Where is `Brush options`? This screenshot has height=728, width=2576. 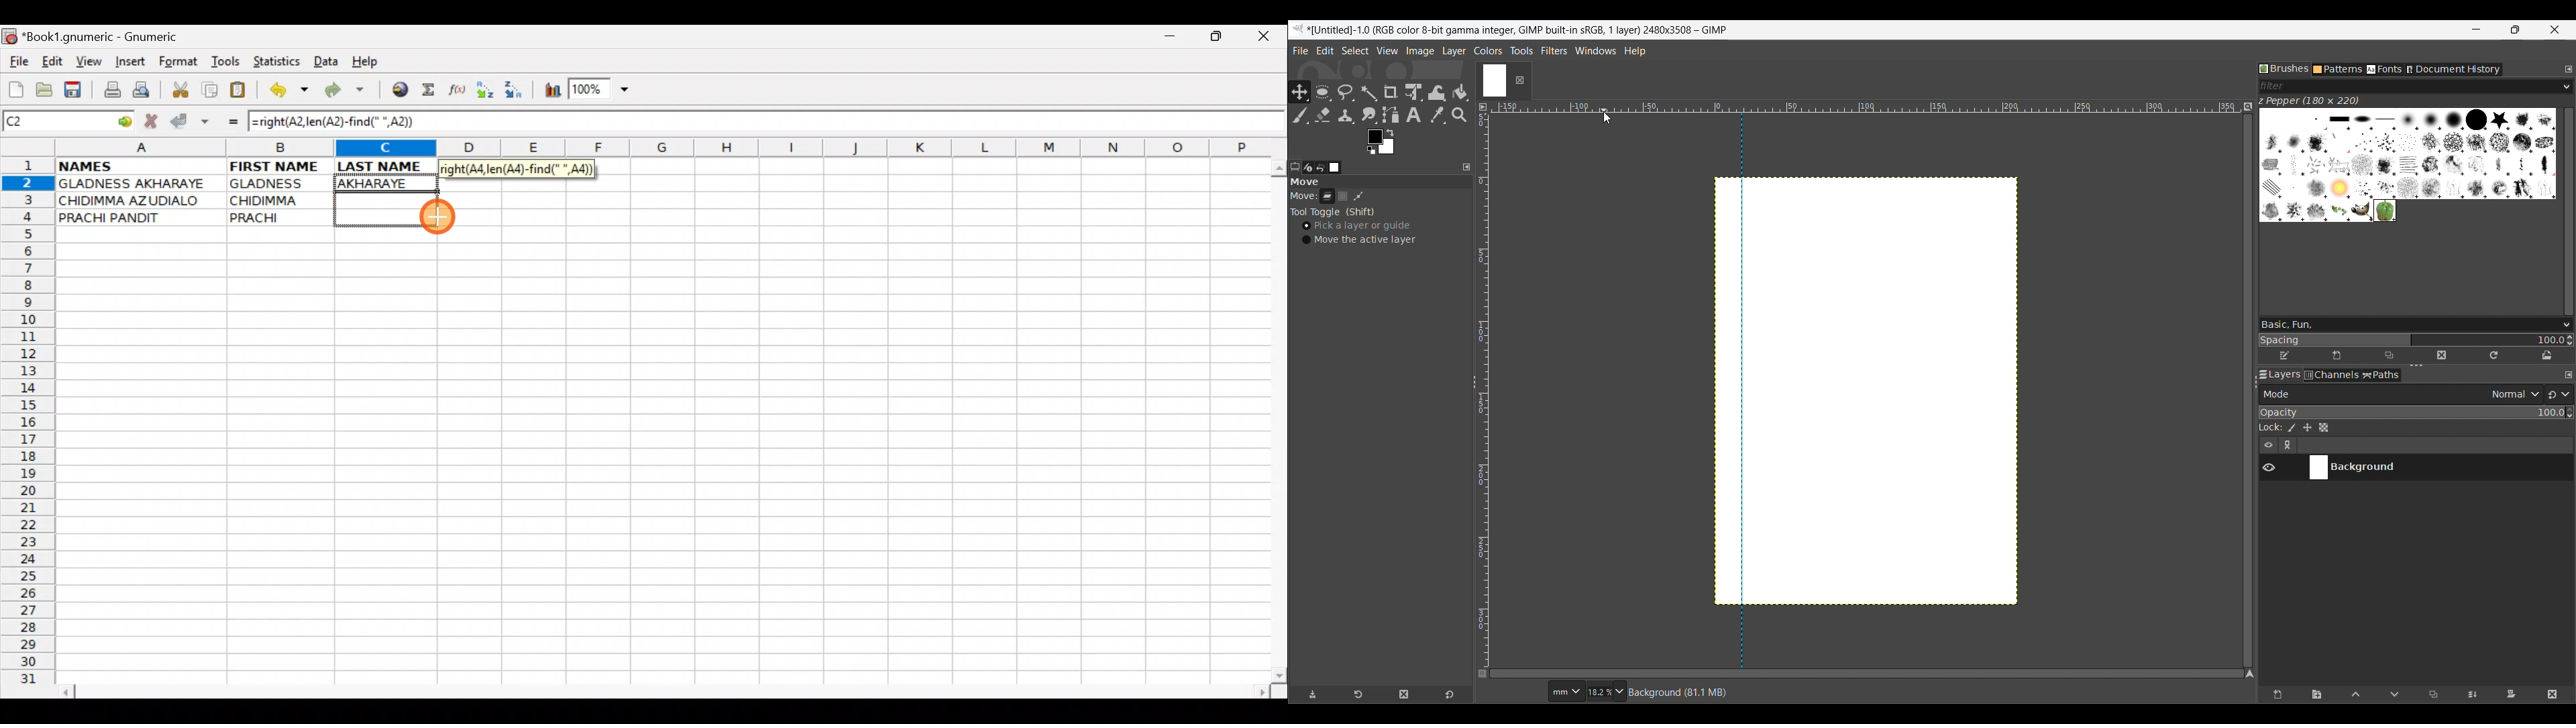 Brush options is located at coordinates (2564, 326).